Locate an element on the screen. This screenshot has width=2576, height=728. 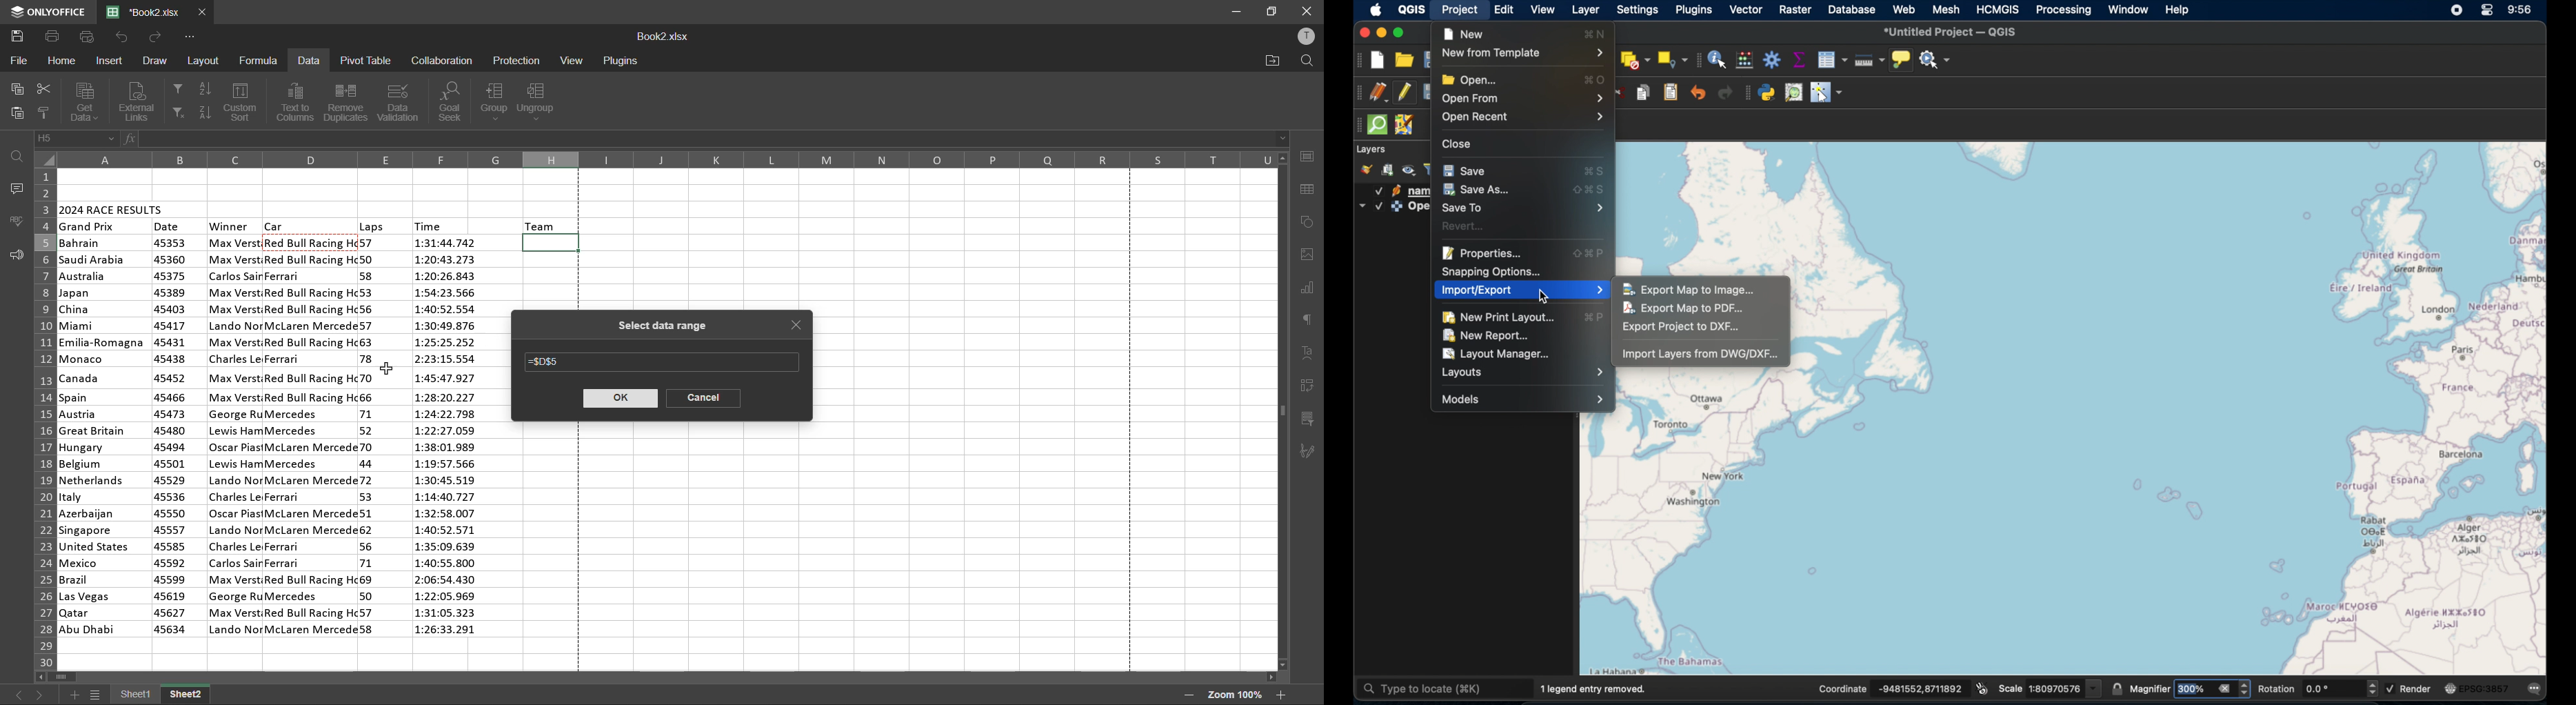
redo is located at coordinates (157, 37).